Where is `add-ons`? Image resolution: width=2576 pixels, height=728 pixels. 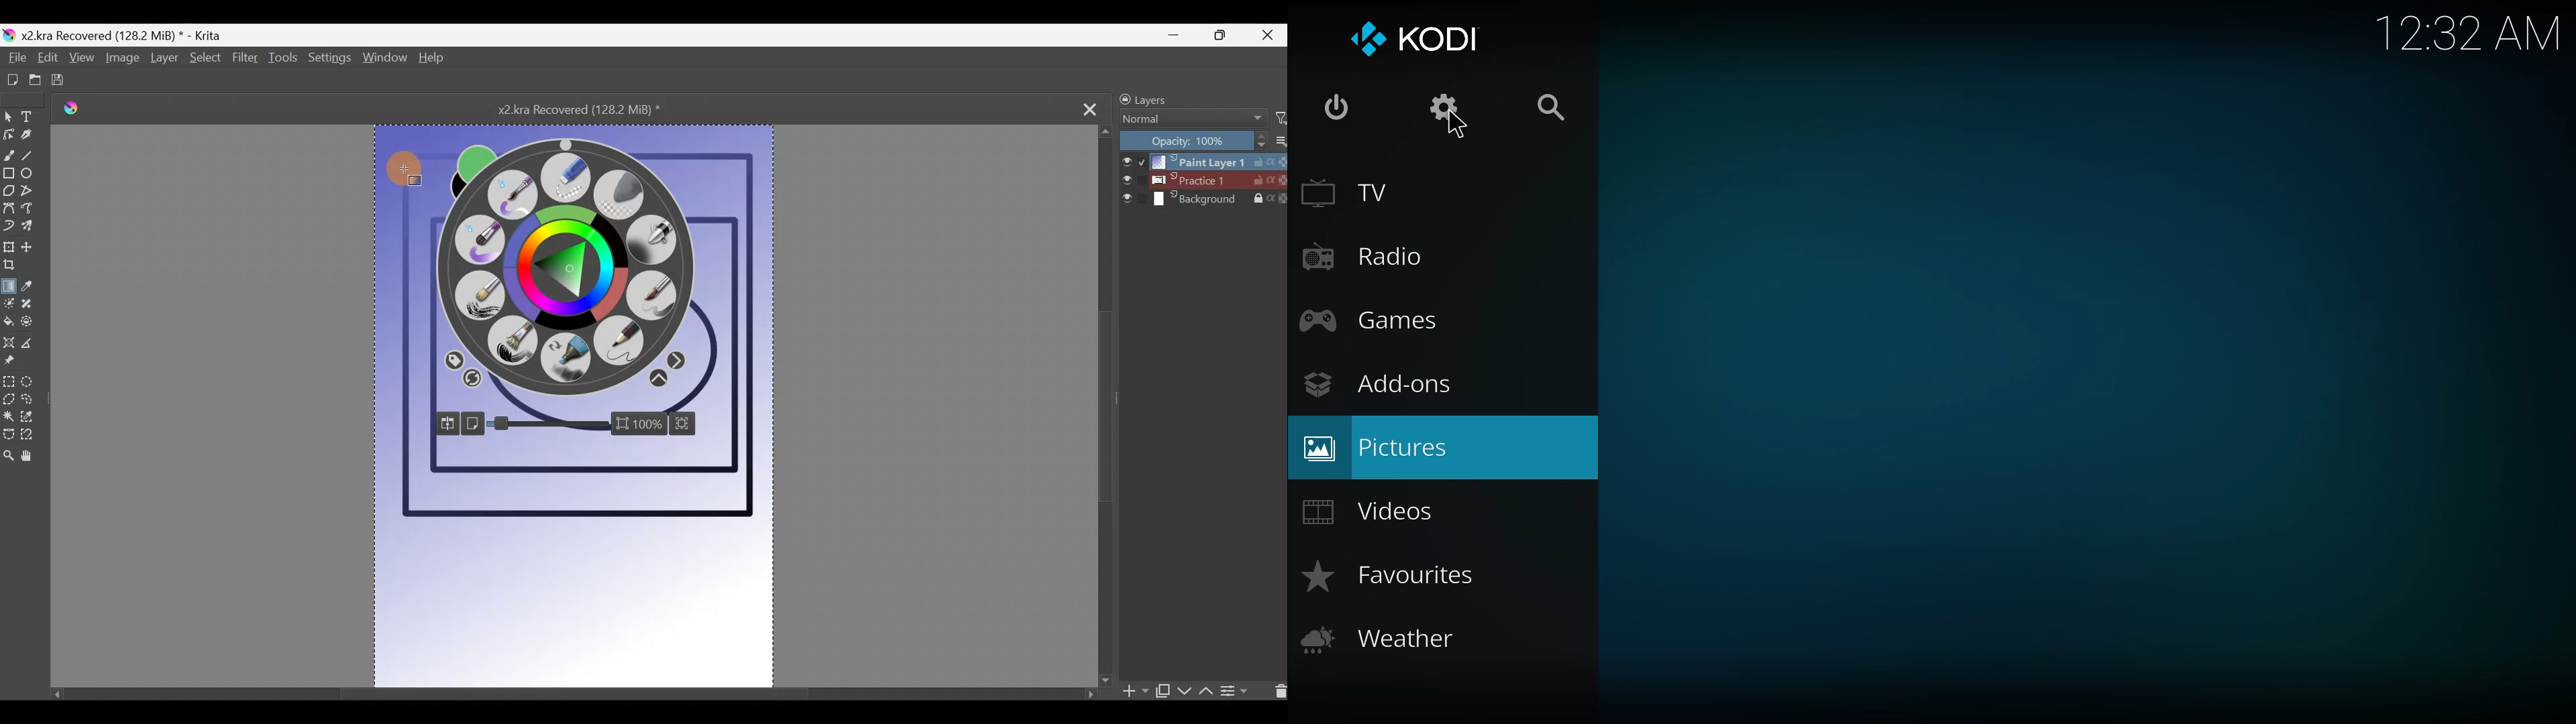 add-ons is located at coordinates (1381, 387).